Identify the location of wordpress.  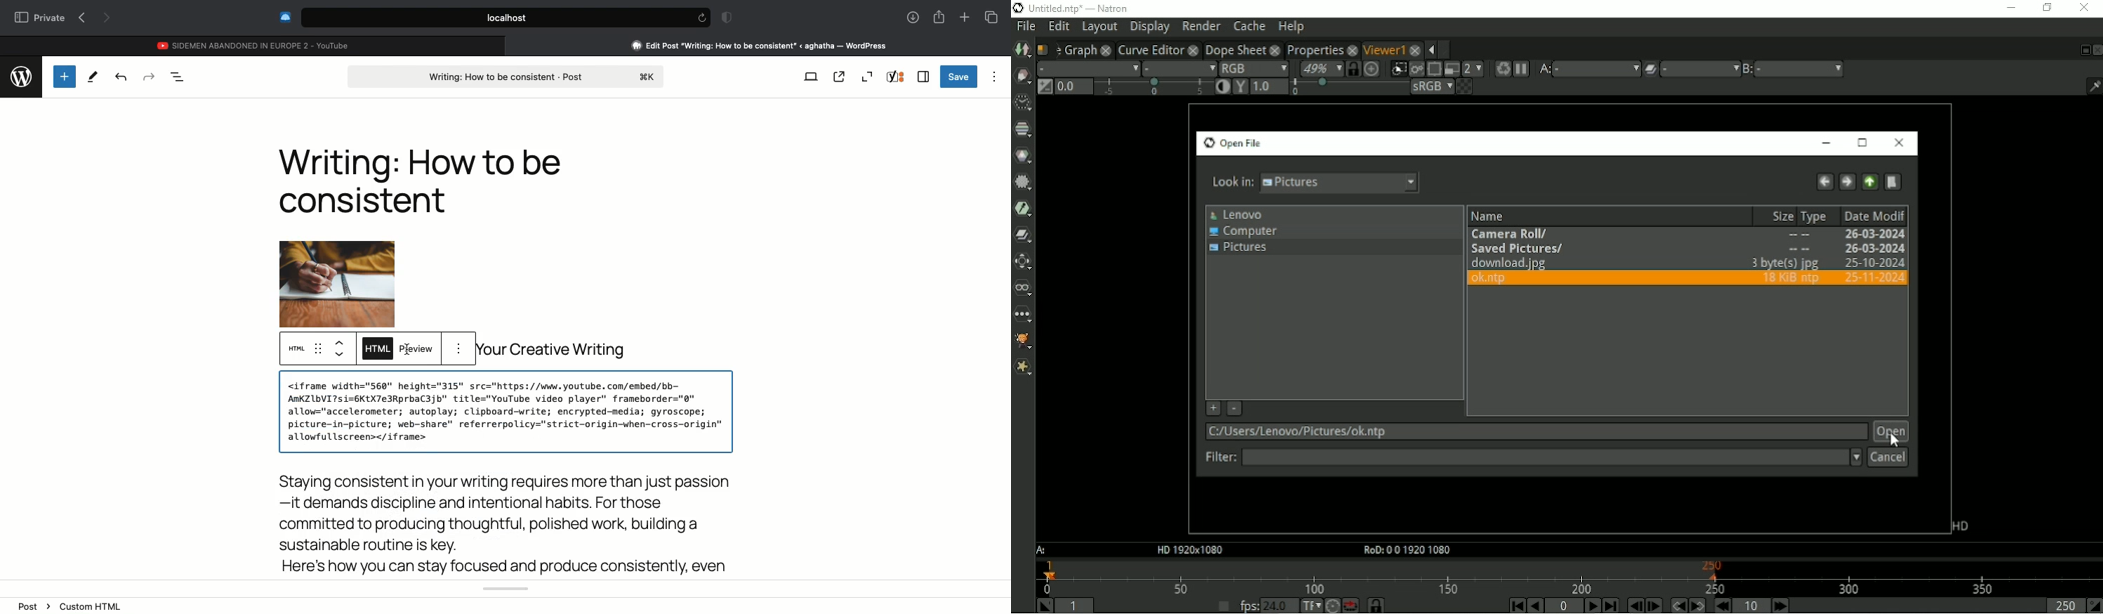
(20, 74).